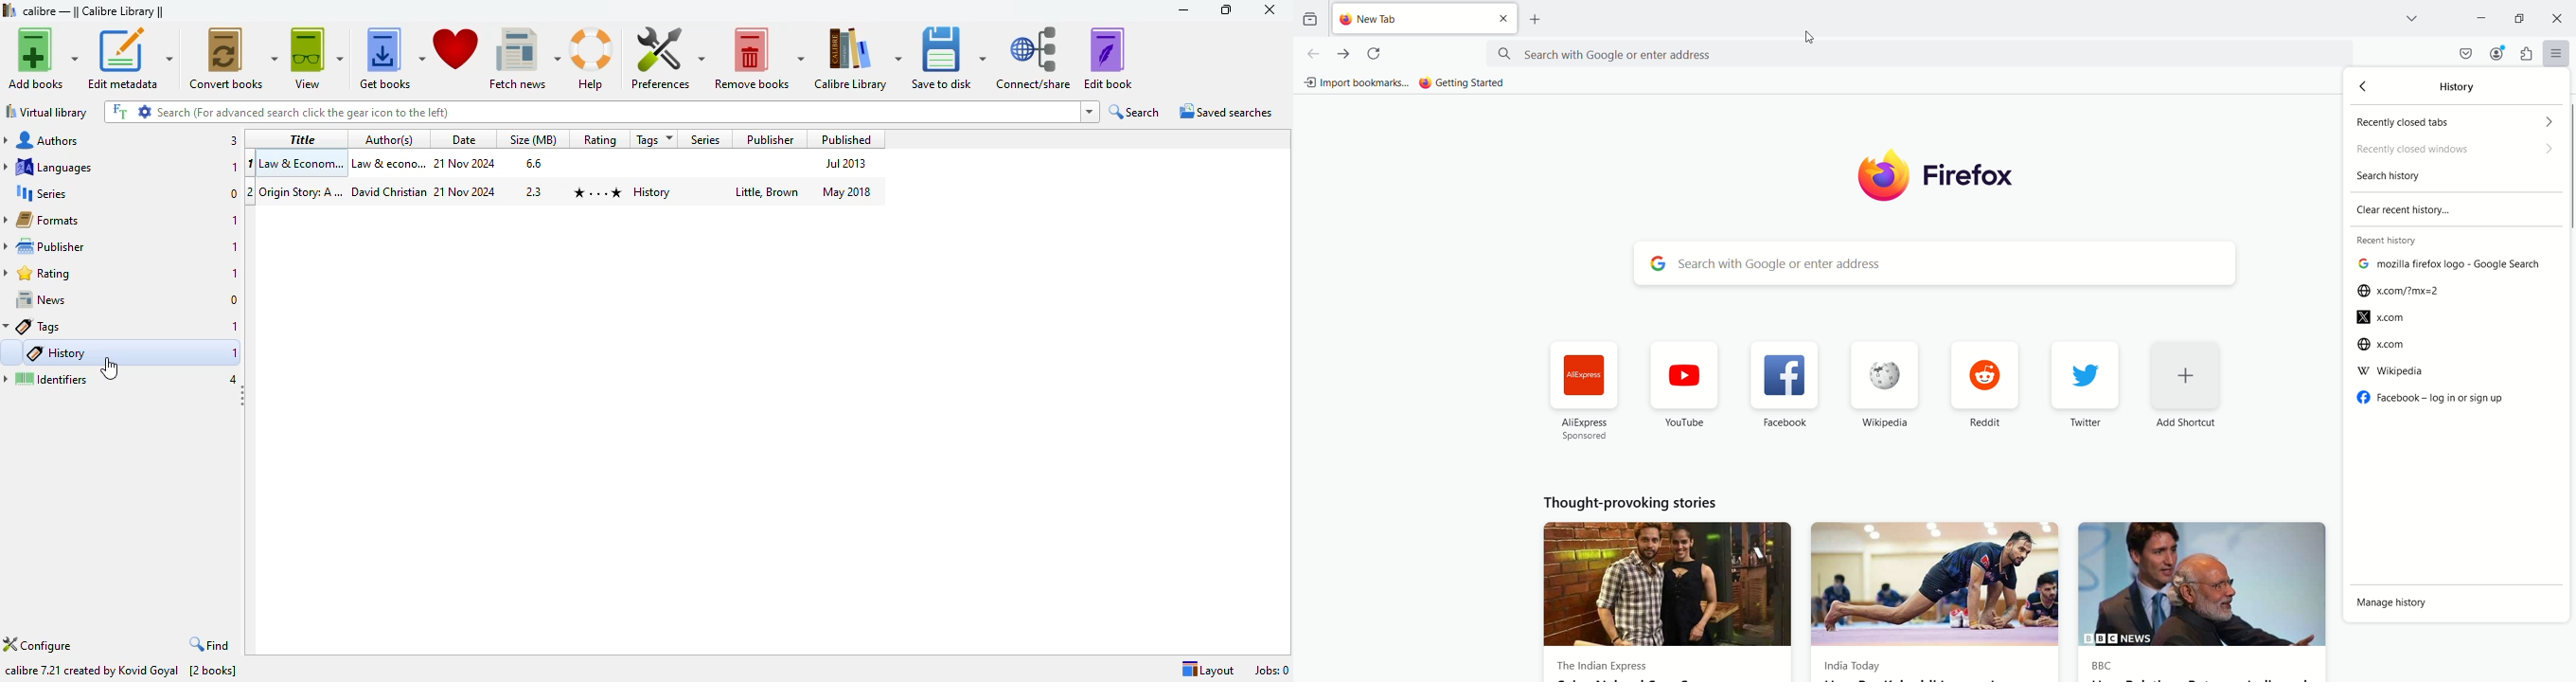 This screenshot has width=2576, height=700. I want to click on extension, so click(2527, 53).